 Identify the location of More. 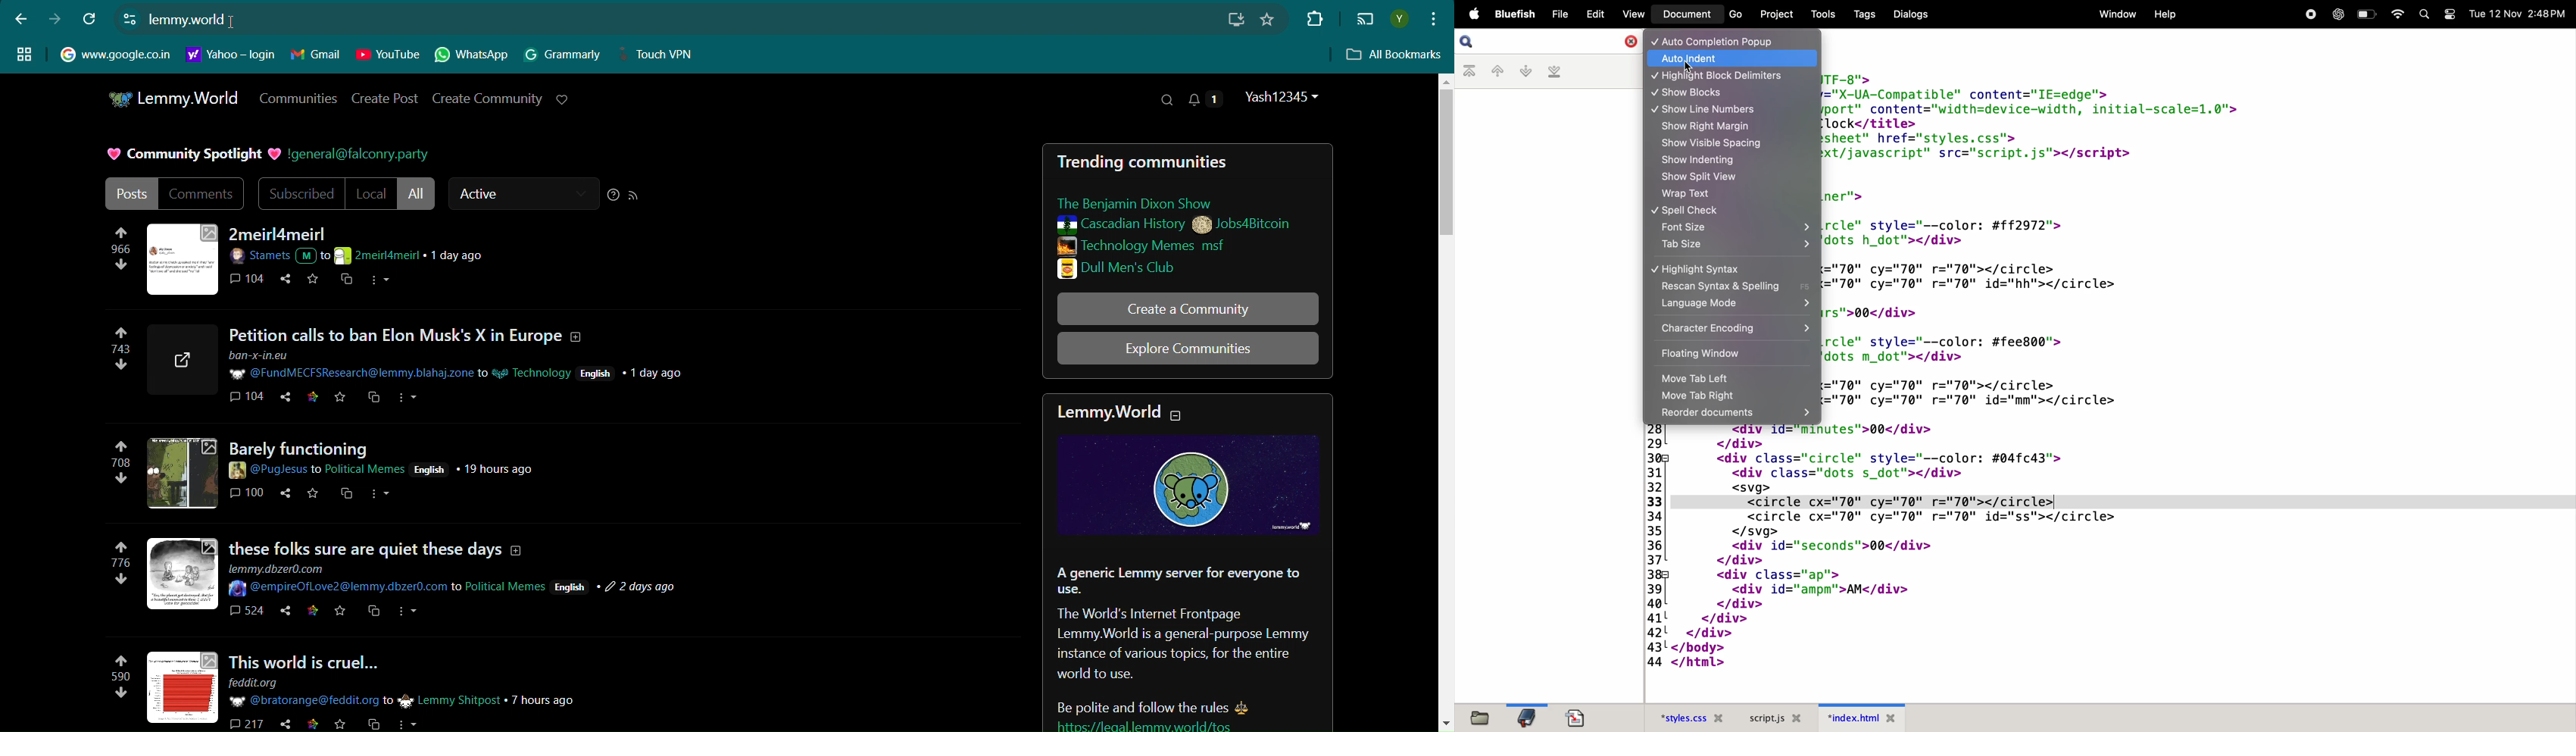
(382, 281).